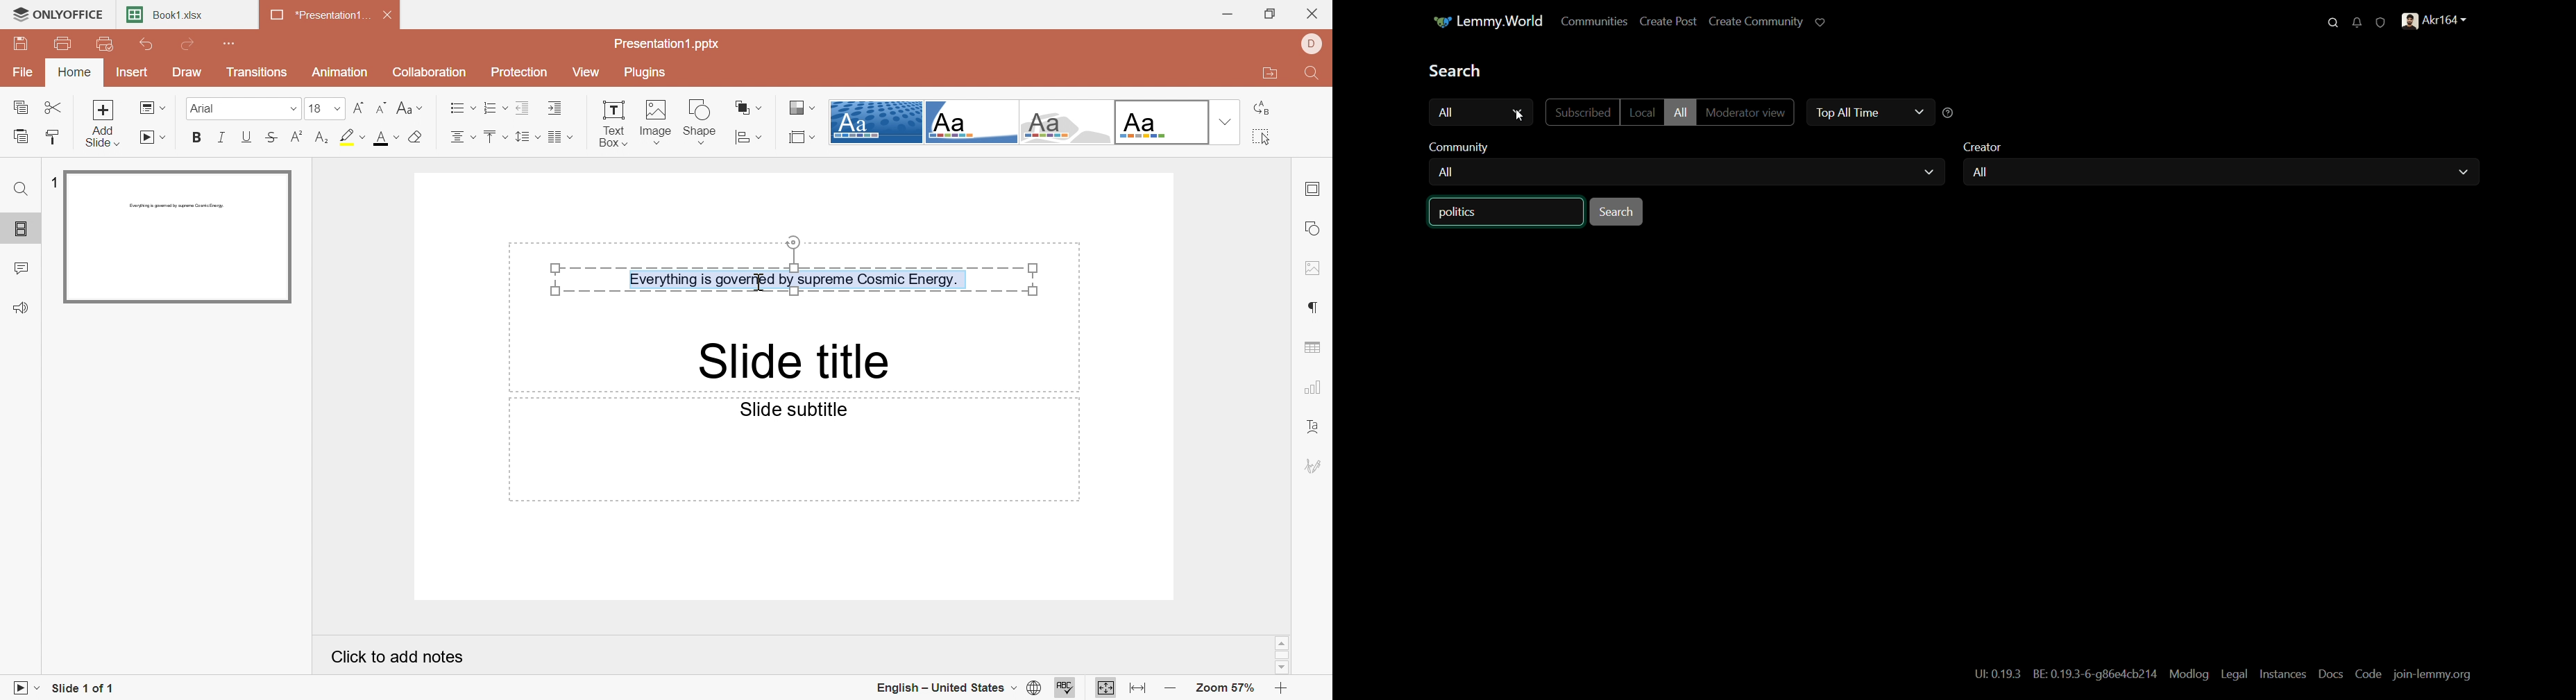  Describe the element at coordinates (1315, 427) in the screenshot. I see `Text art settings` at that location.